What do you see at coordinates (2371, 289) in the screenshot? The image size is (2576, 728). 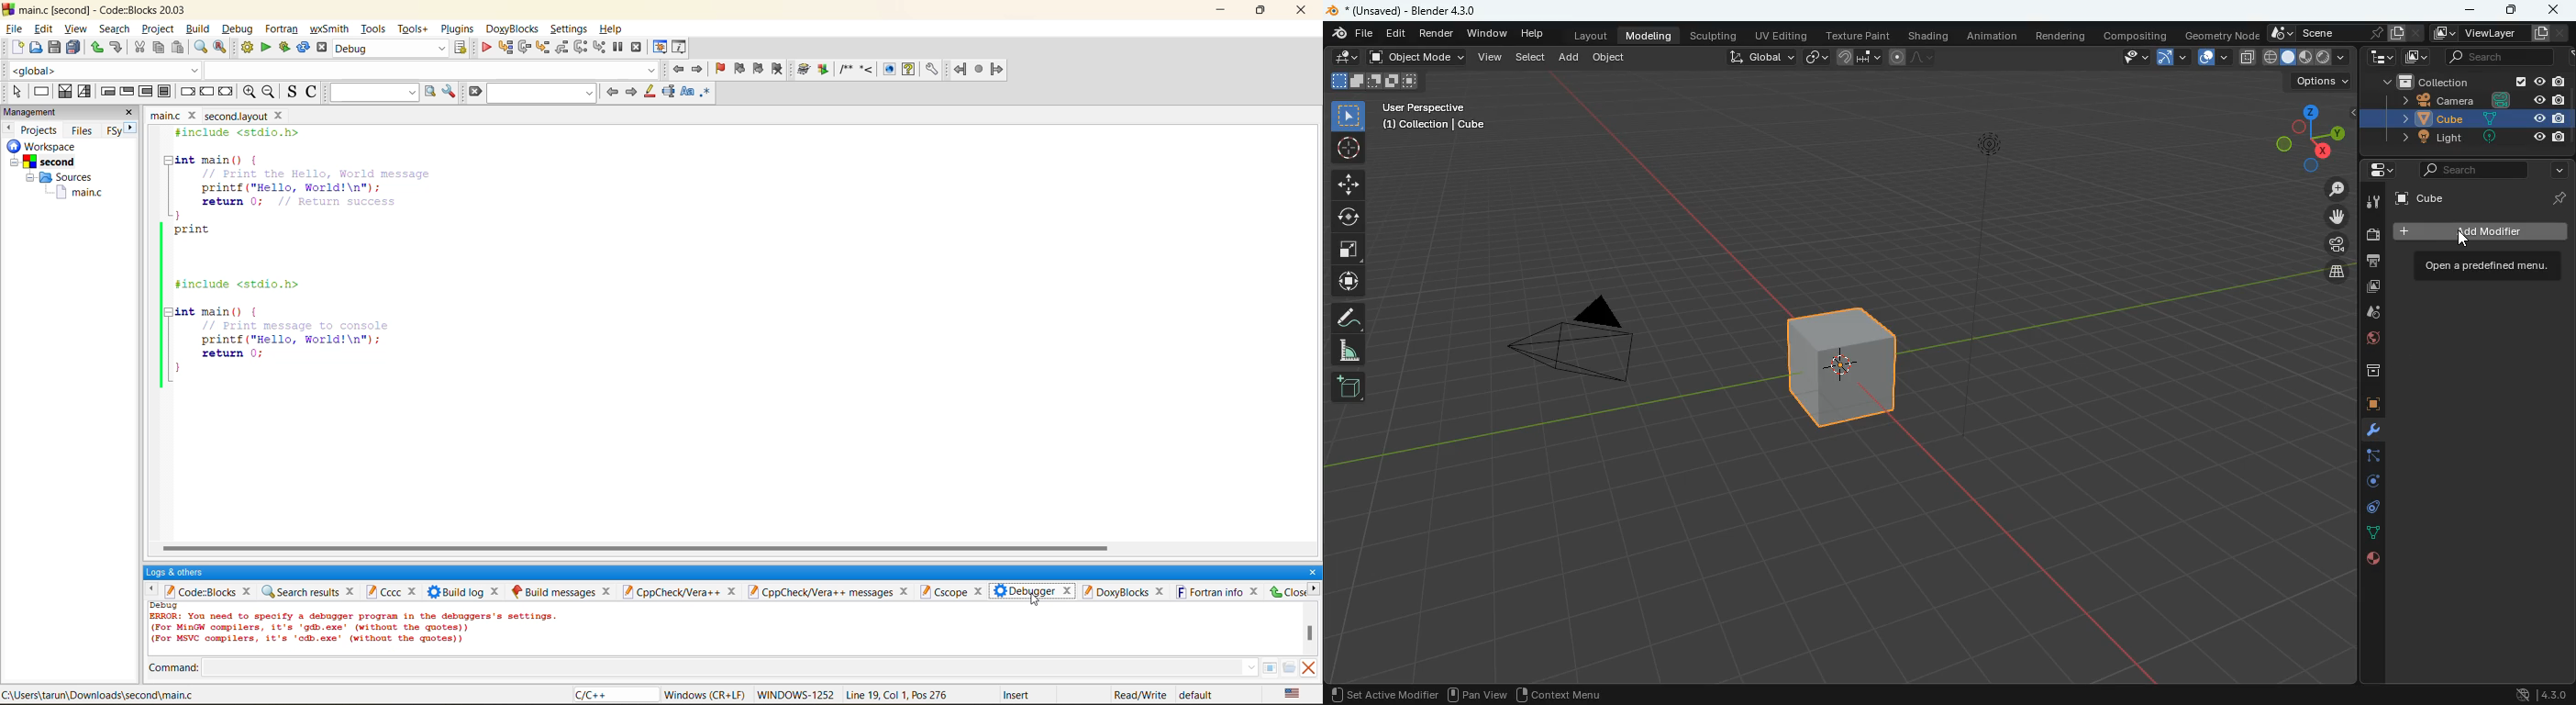 I see `image` at bounding box center [2371, 289].